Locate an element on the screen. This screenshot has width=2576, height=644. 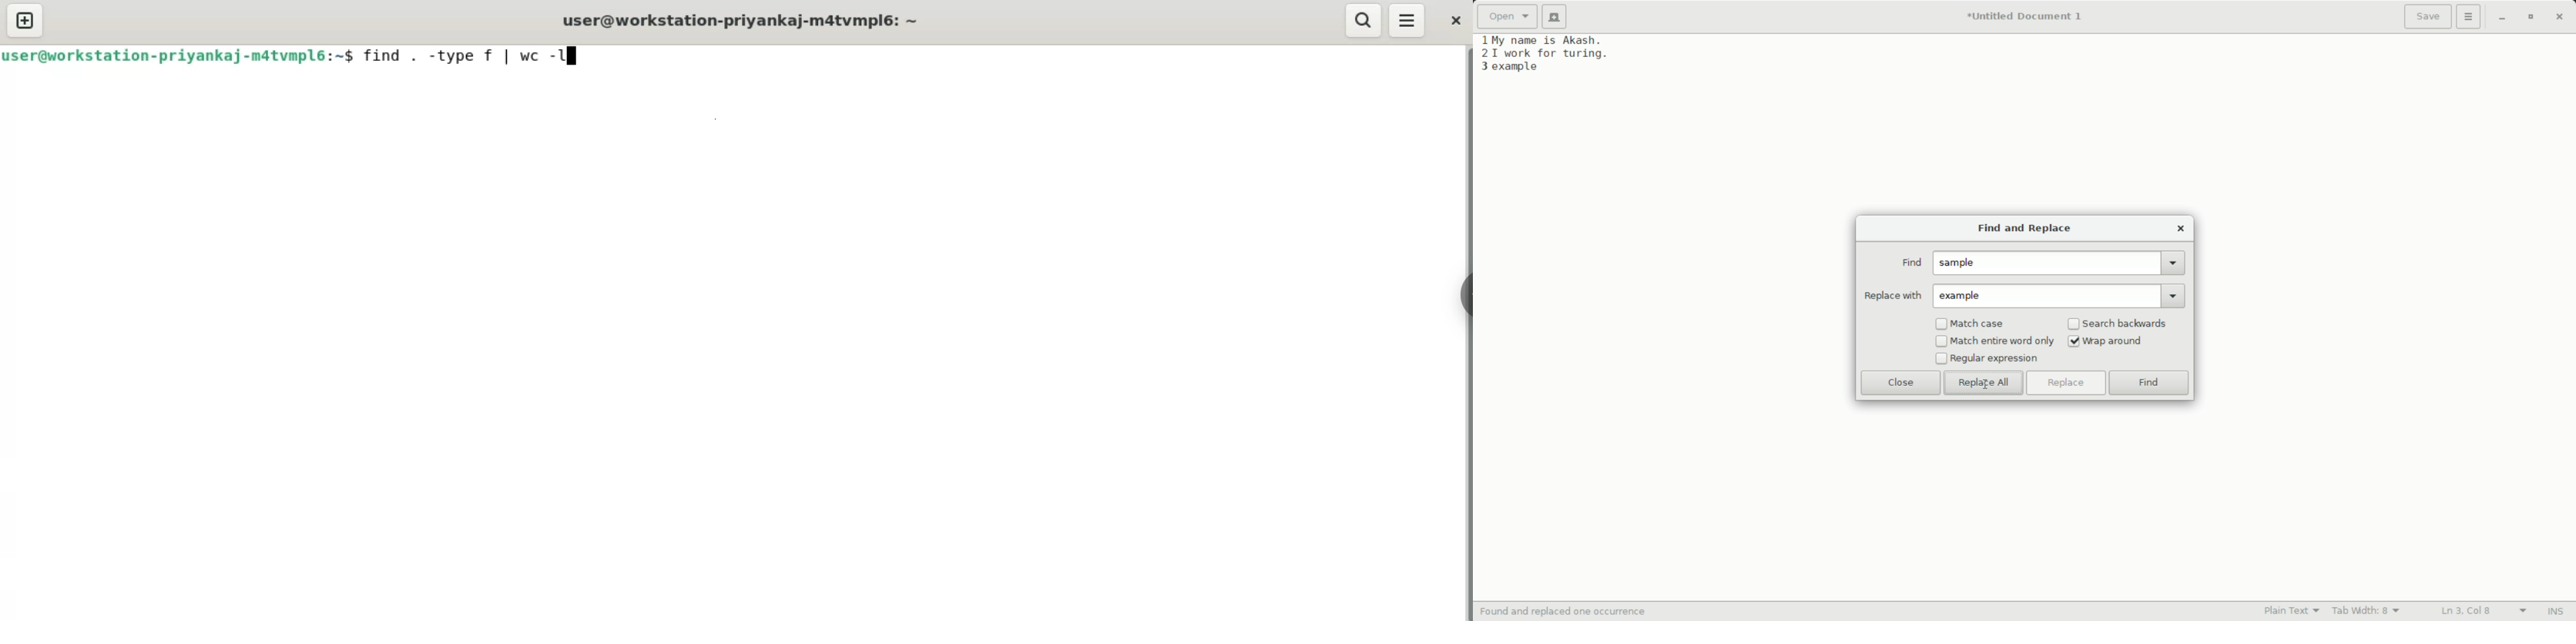
find and replace is located at coordinates (2022, 229).